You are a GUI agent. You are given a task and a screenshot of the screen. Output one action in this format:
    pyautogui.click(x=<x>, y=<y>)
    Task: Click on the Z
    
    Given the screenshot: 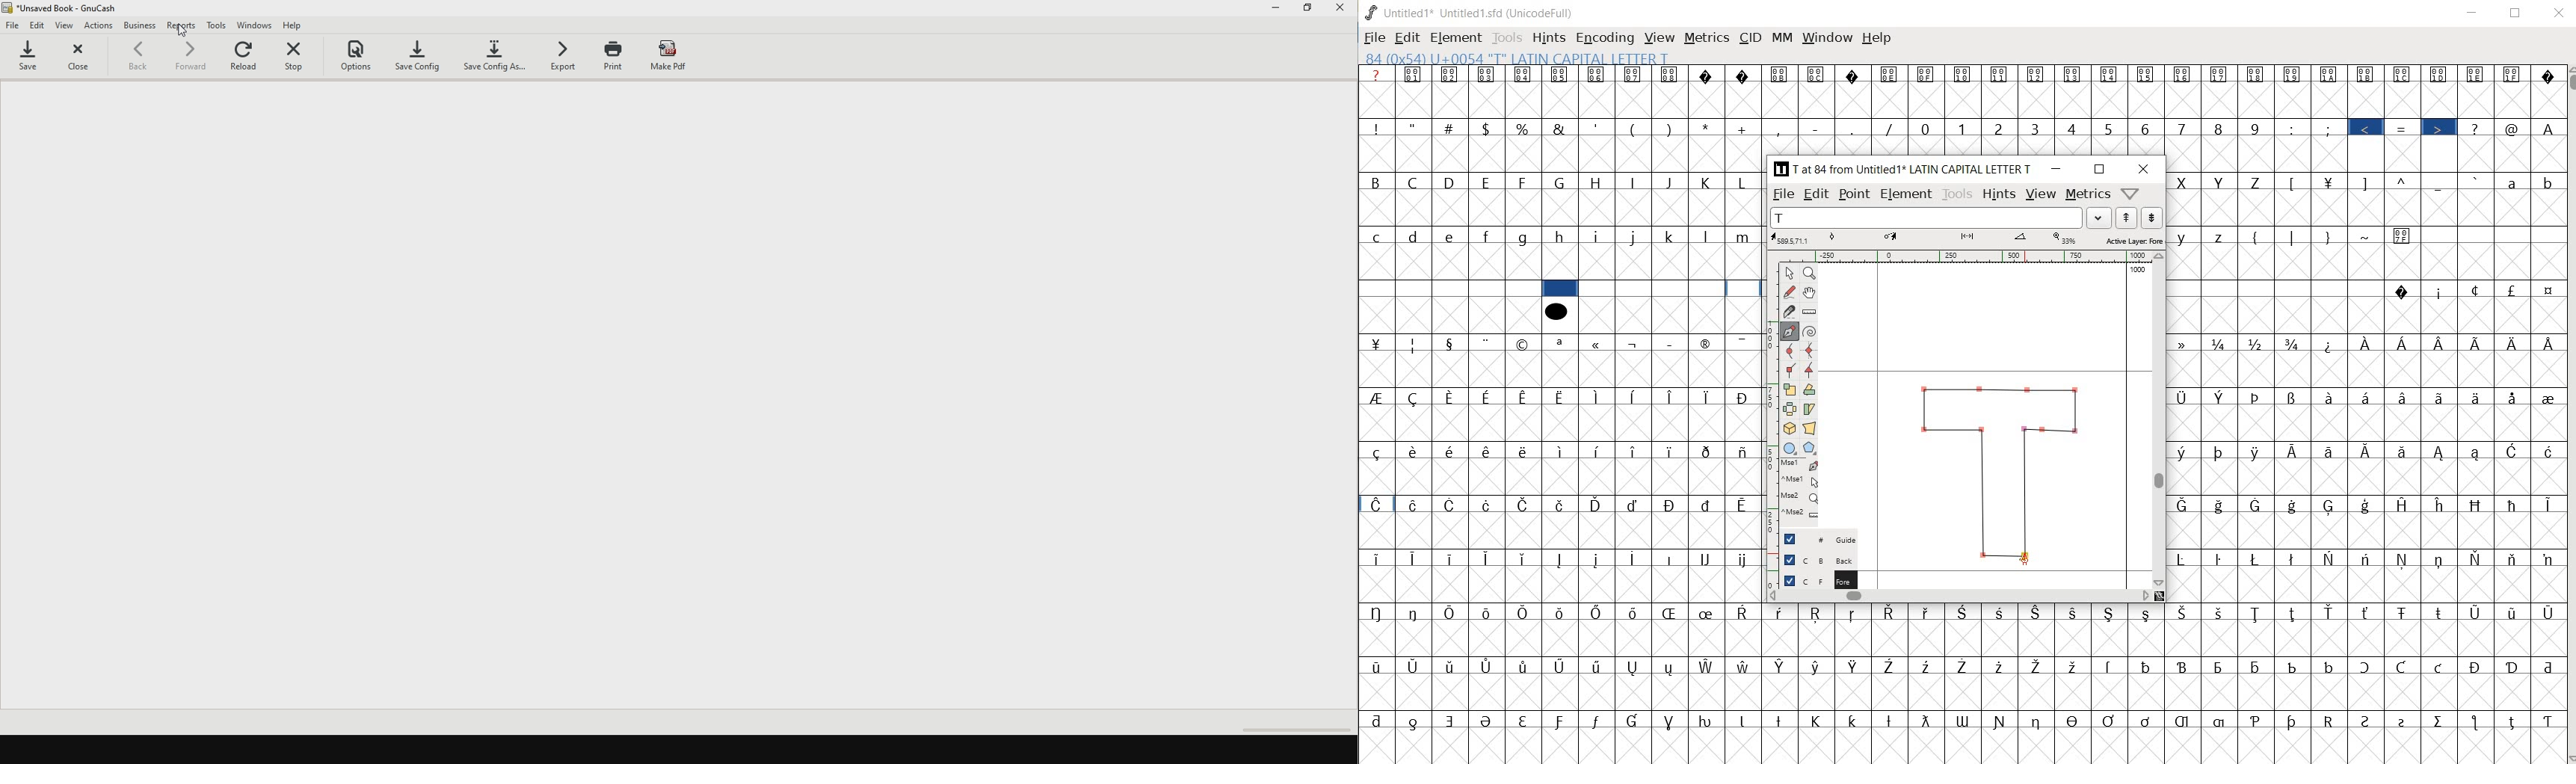 What is the action you would take?
    pyautogui.click(x=2258, y=181)
    